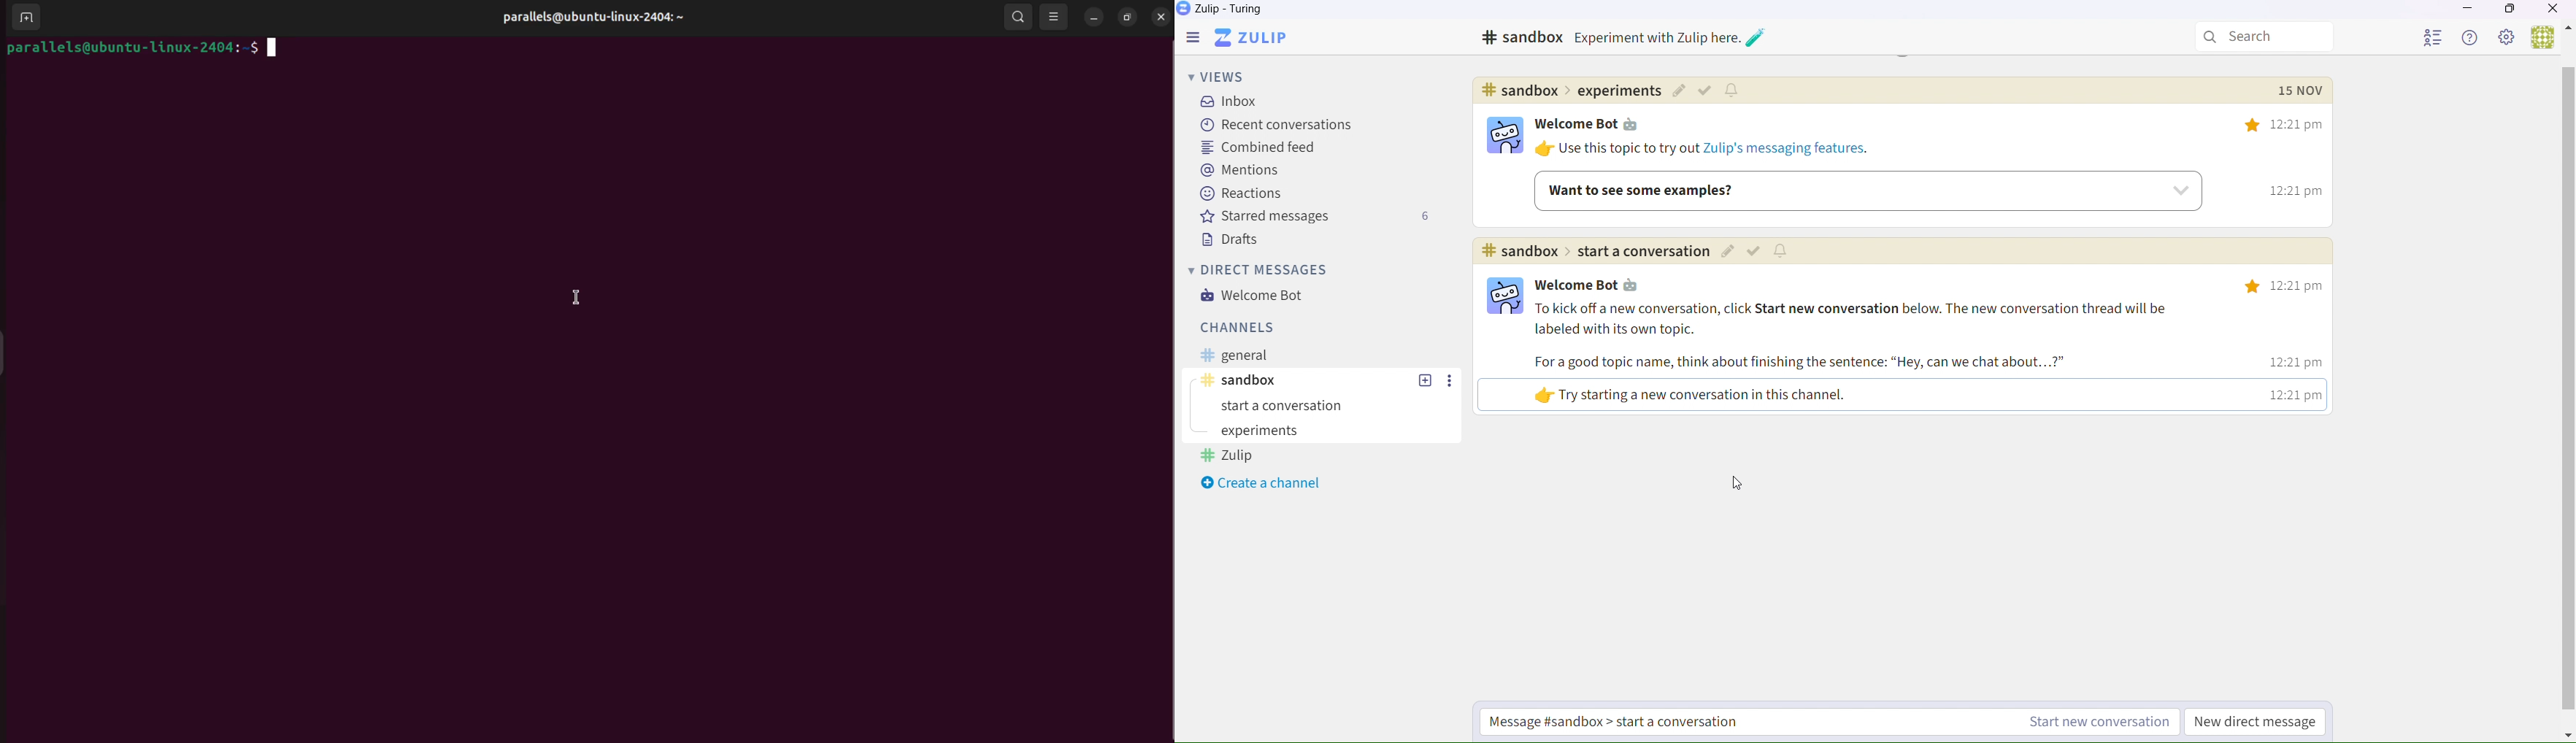 The image size is (2576, 756). What do you see at coordinates (1425, 380) in the screenshot?
I see `` at bounding box center [1425, 380].